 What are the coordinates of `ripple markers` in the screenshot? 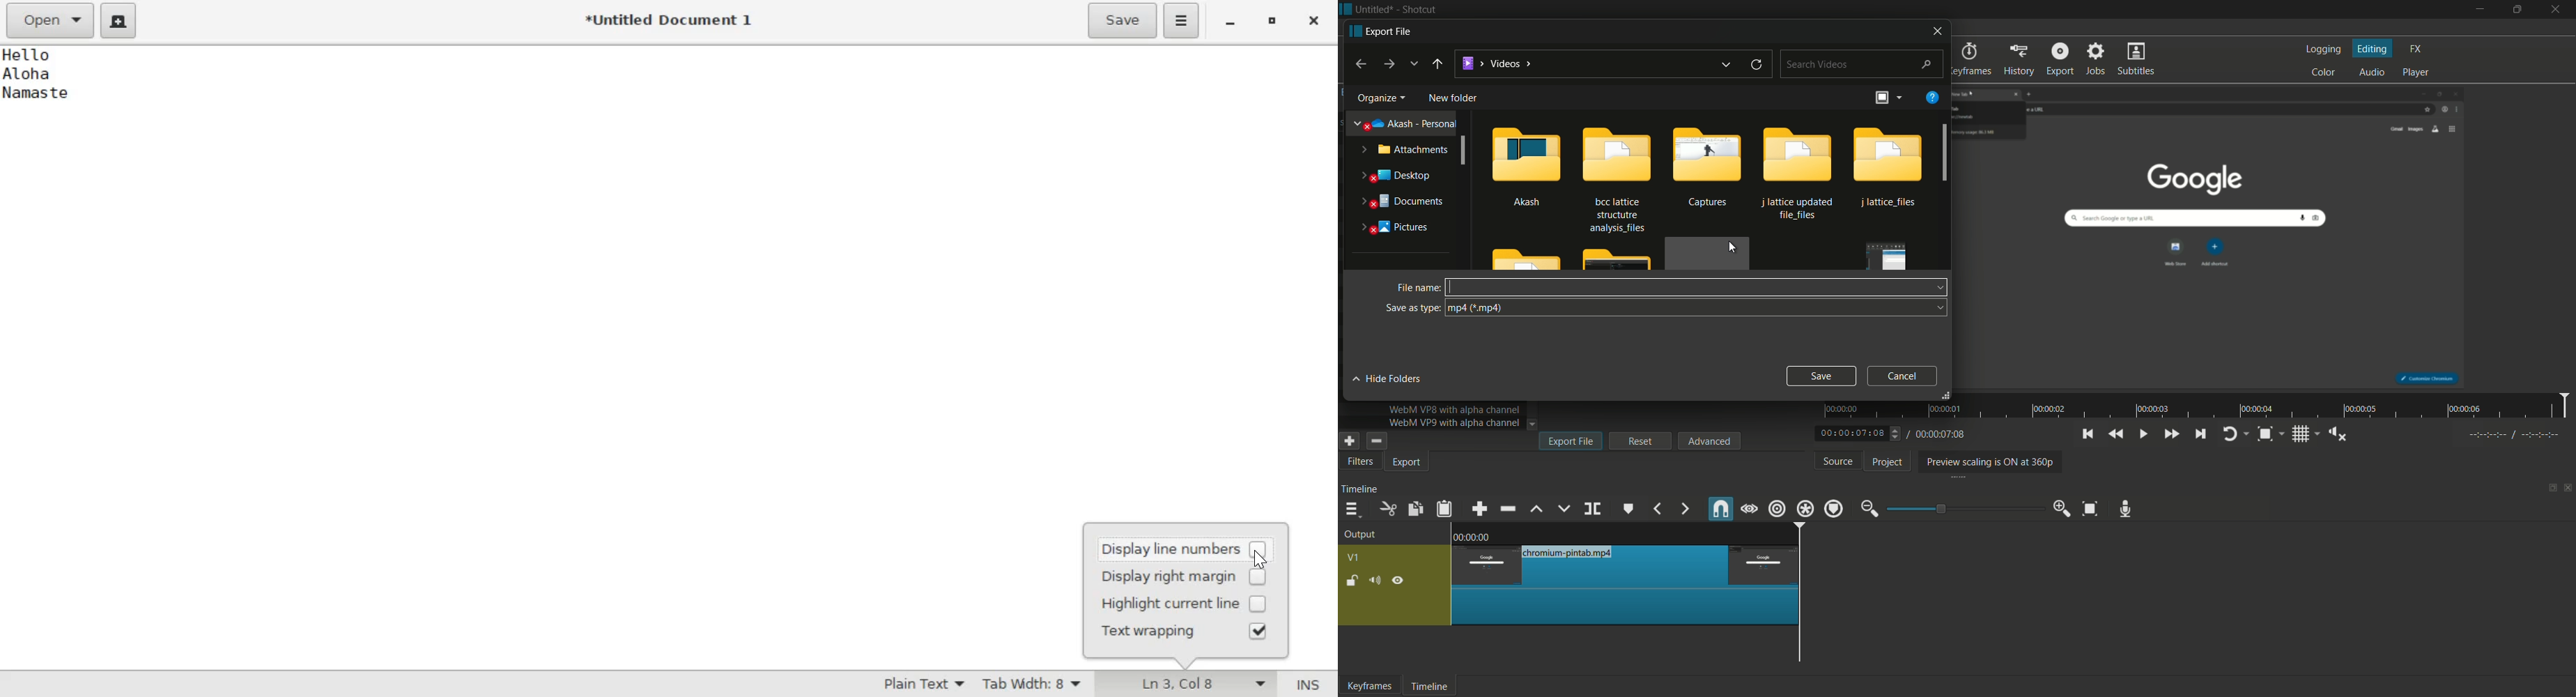 It's located at (1834, 509).